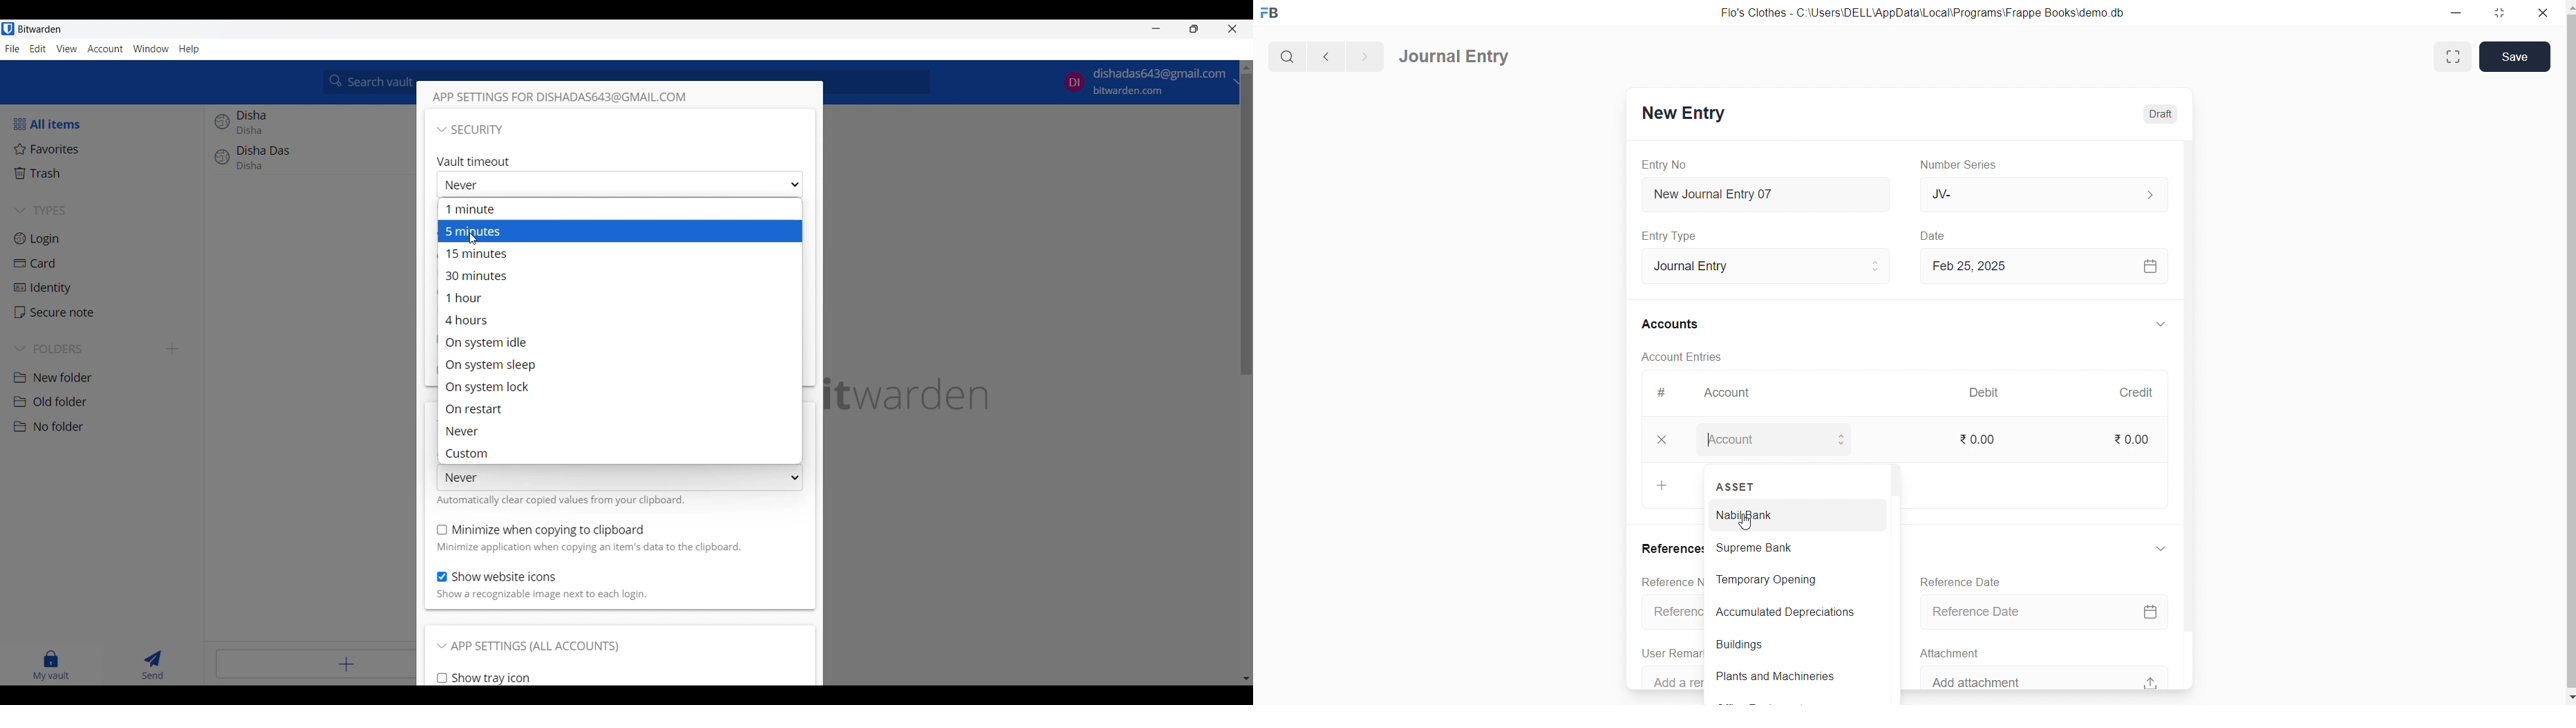  I want to click on closee, so click(1670, 440).